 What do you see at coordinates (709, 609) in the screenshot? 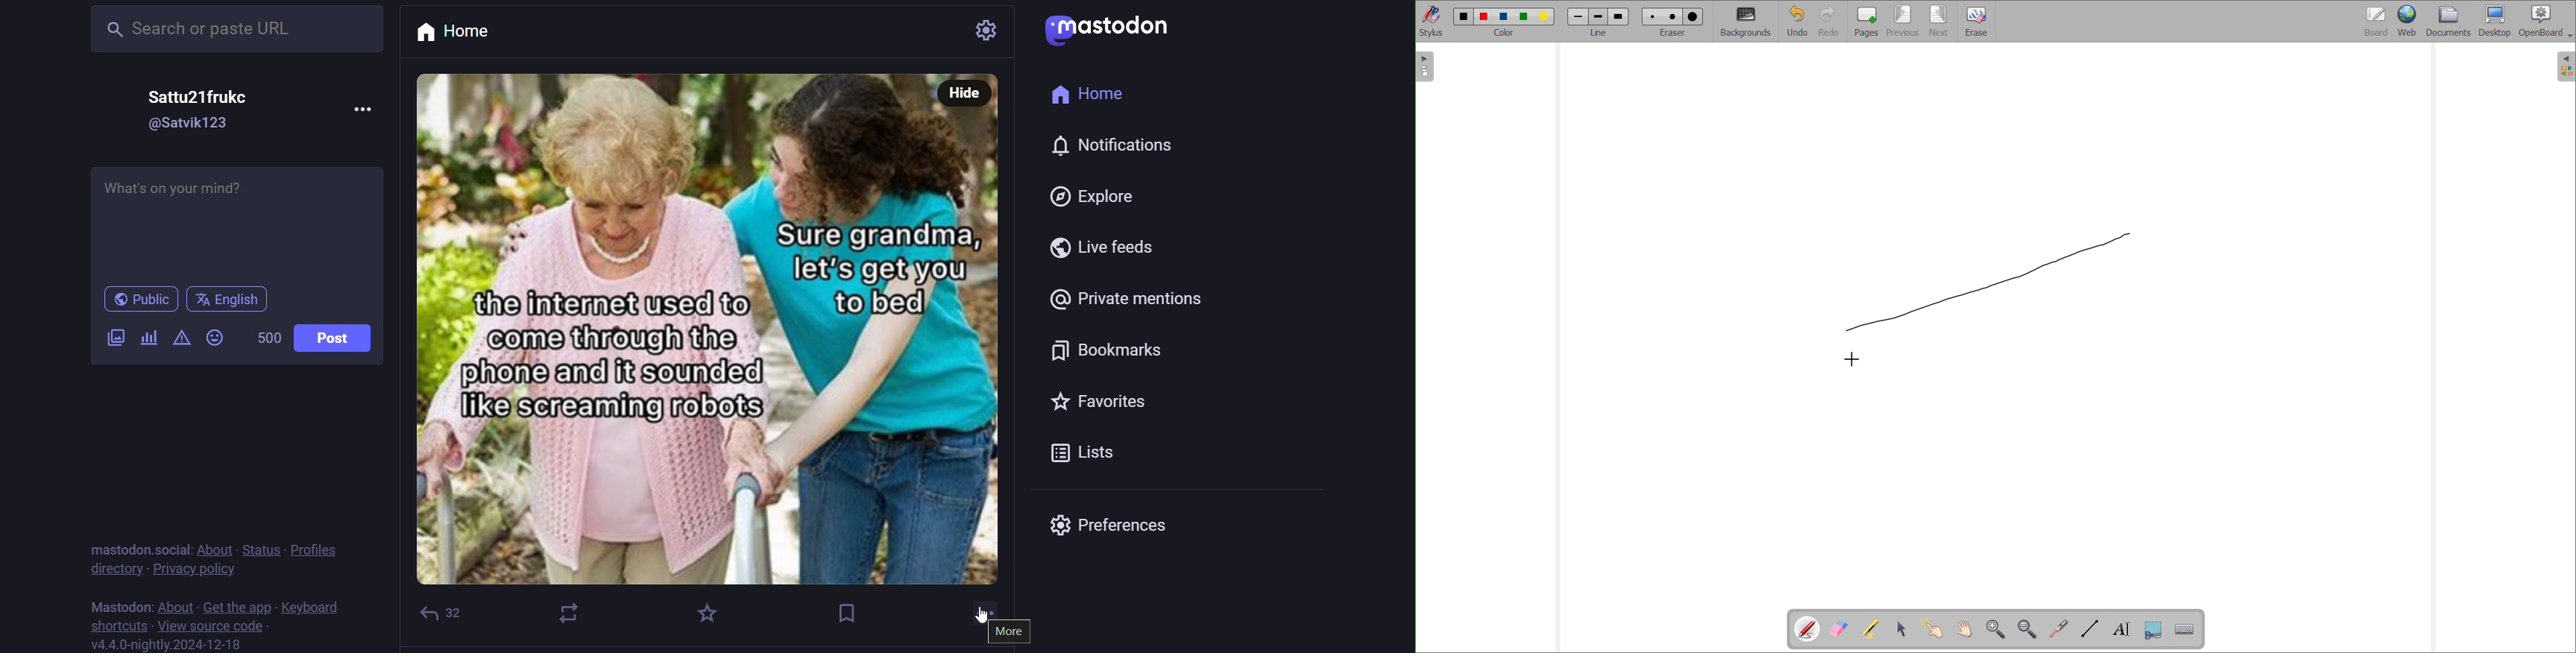
I see `favorite` at bounding box center [709, 609].